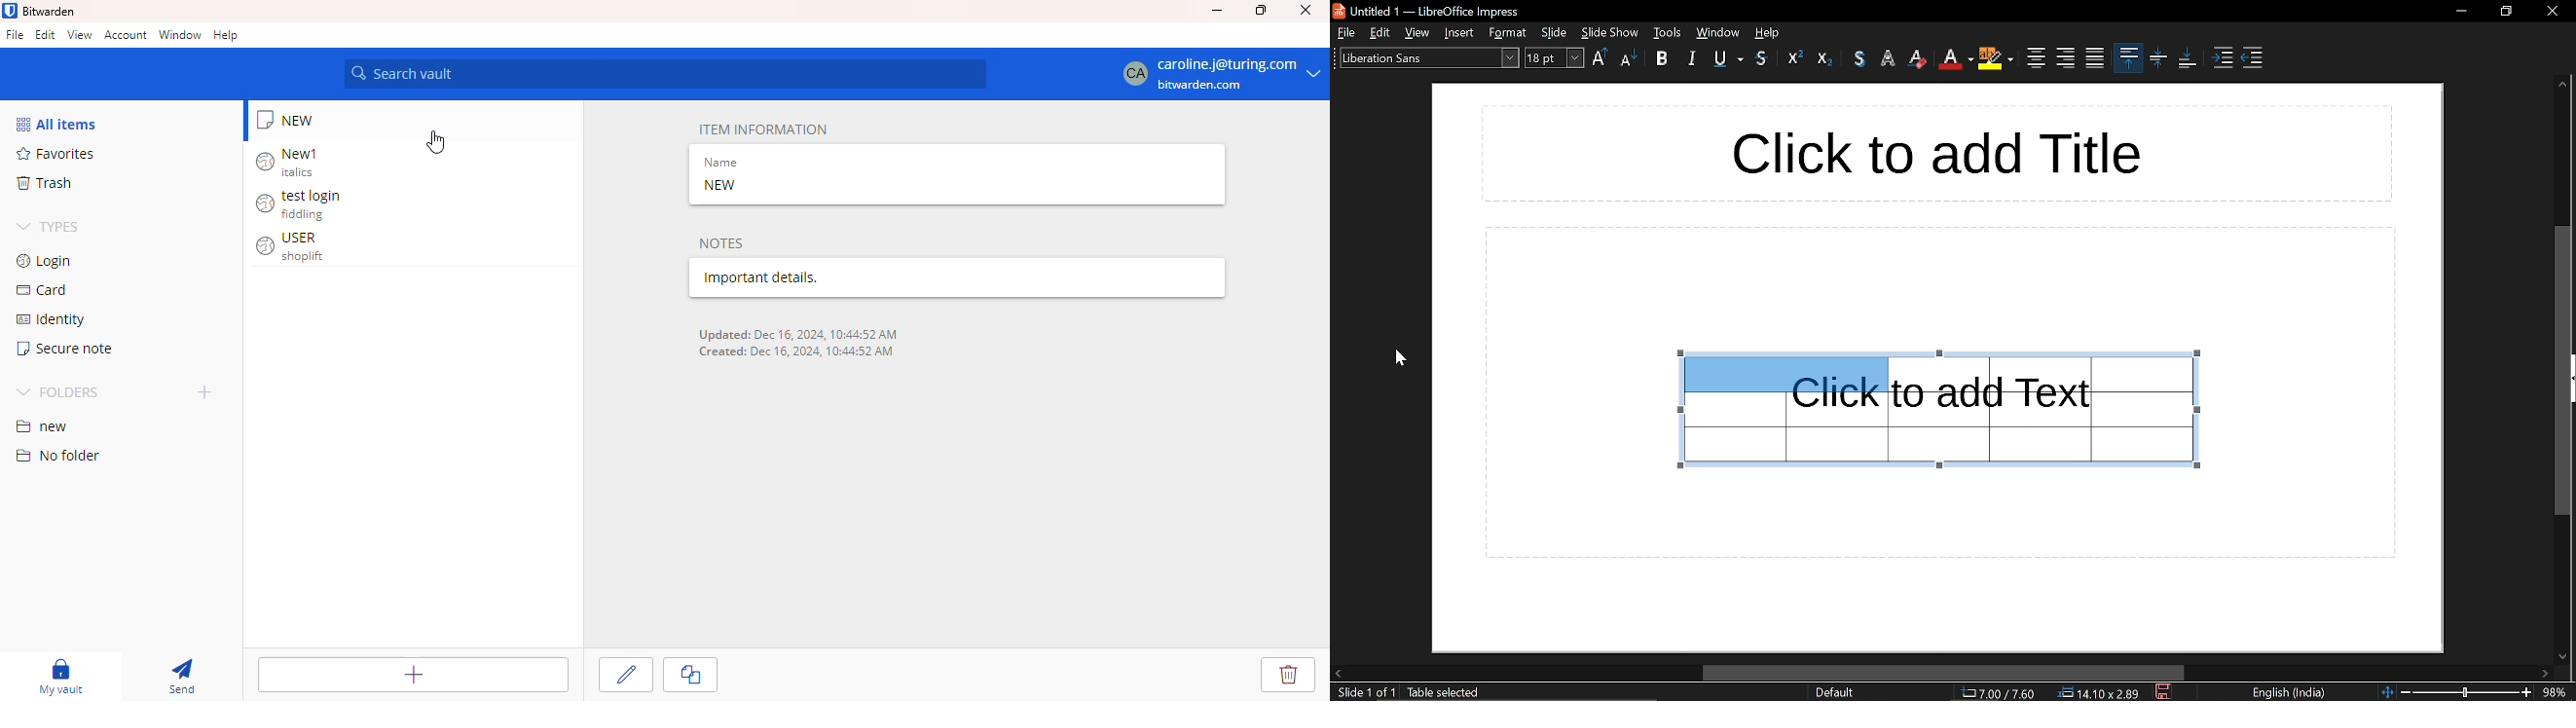 The width and height of the screenshot is (2576, 728). I want to click on user profile, so click(1219, 74).